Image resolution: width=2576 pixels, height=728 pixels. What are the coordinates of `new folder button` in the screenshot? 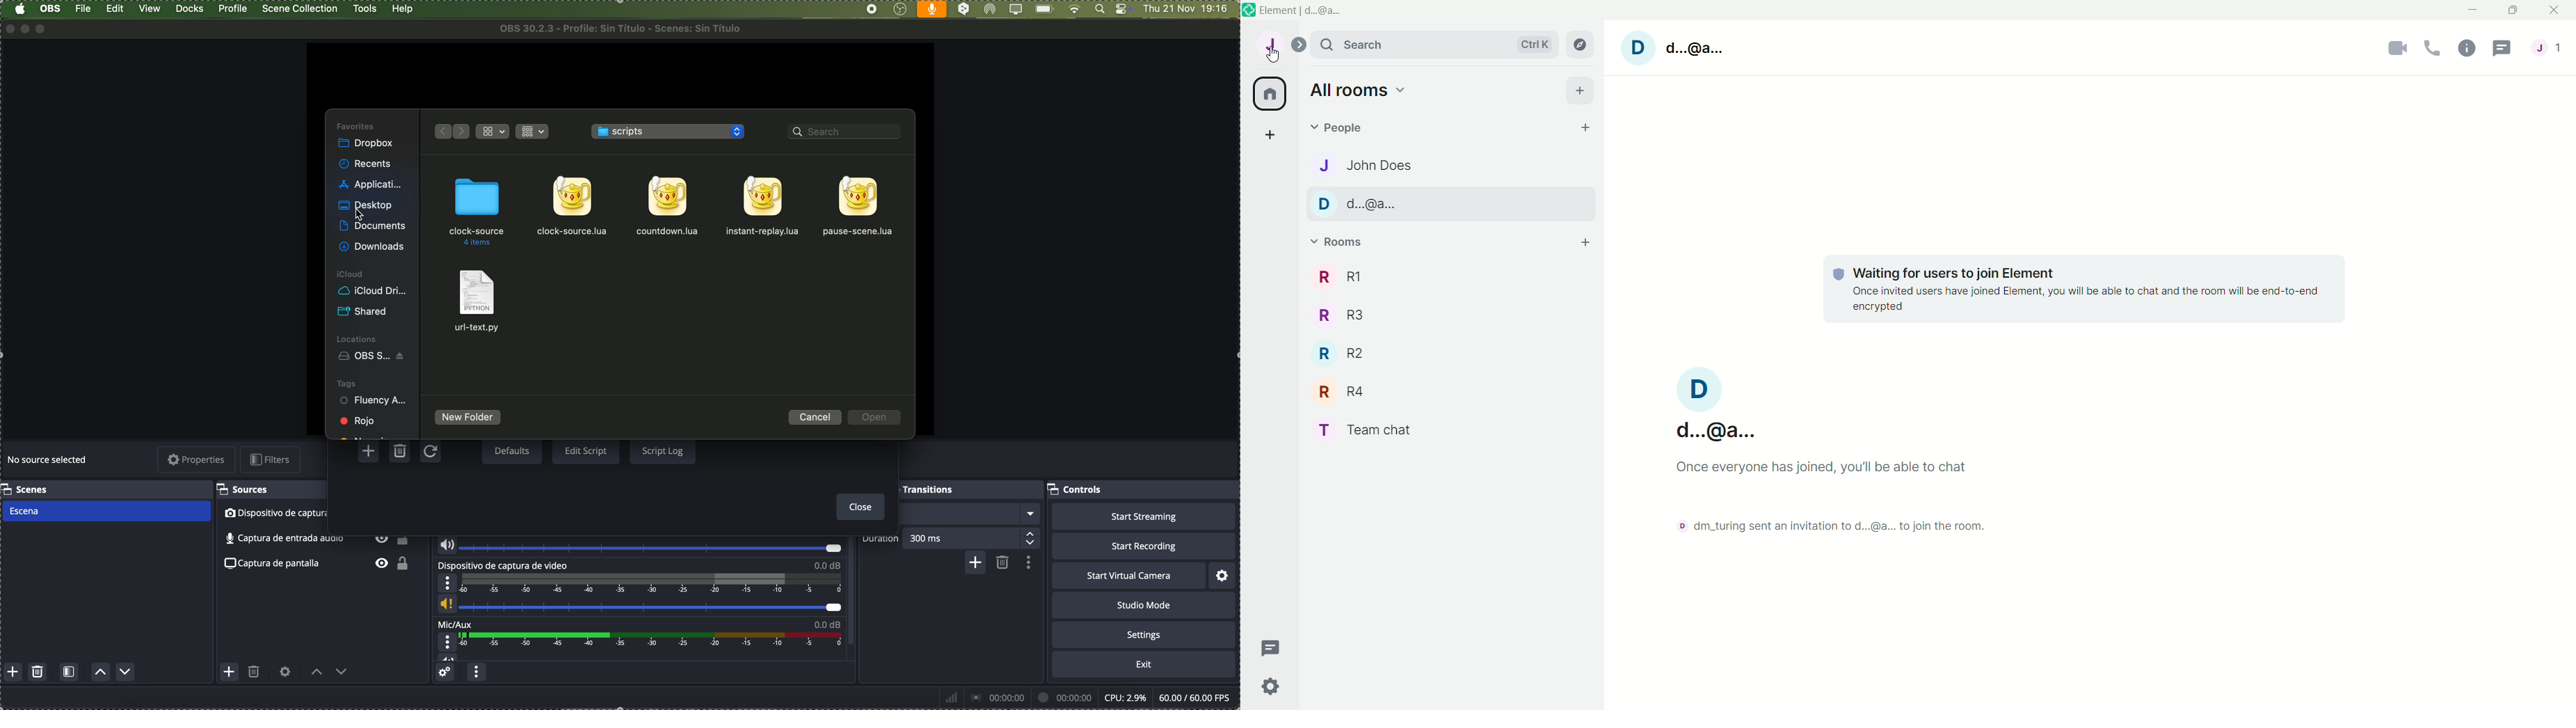 It's located at (468, 419).